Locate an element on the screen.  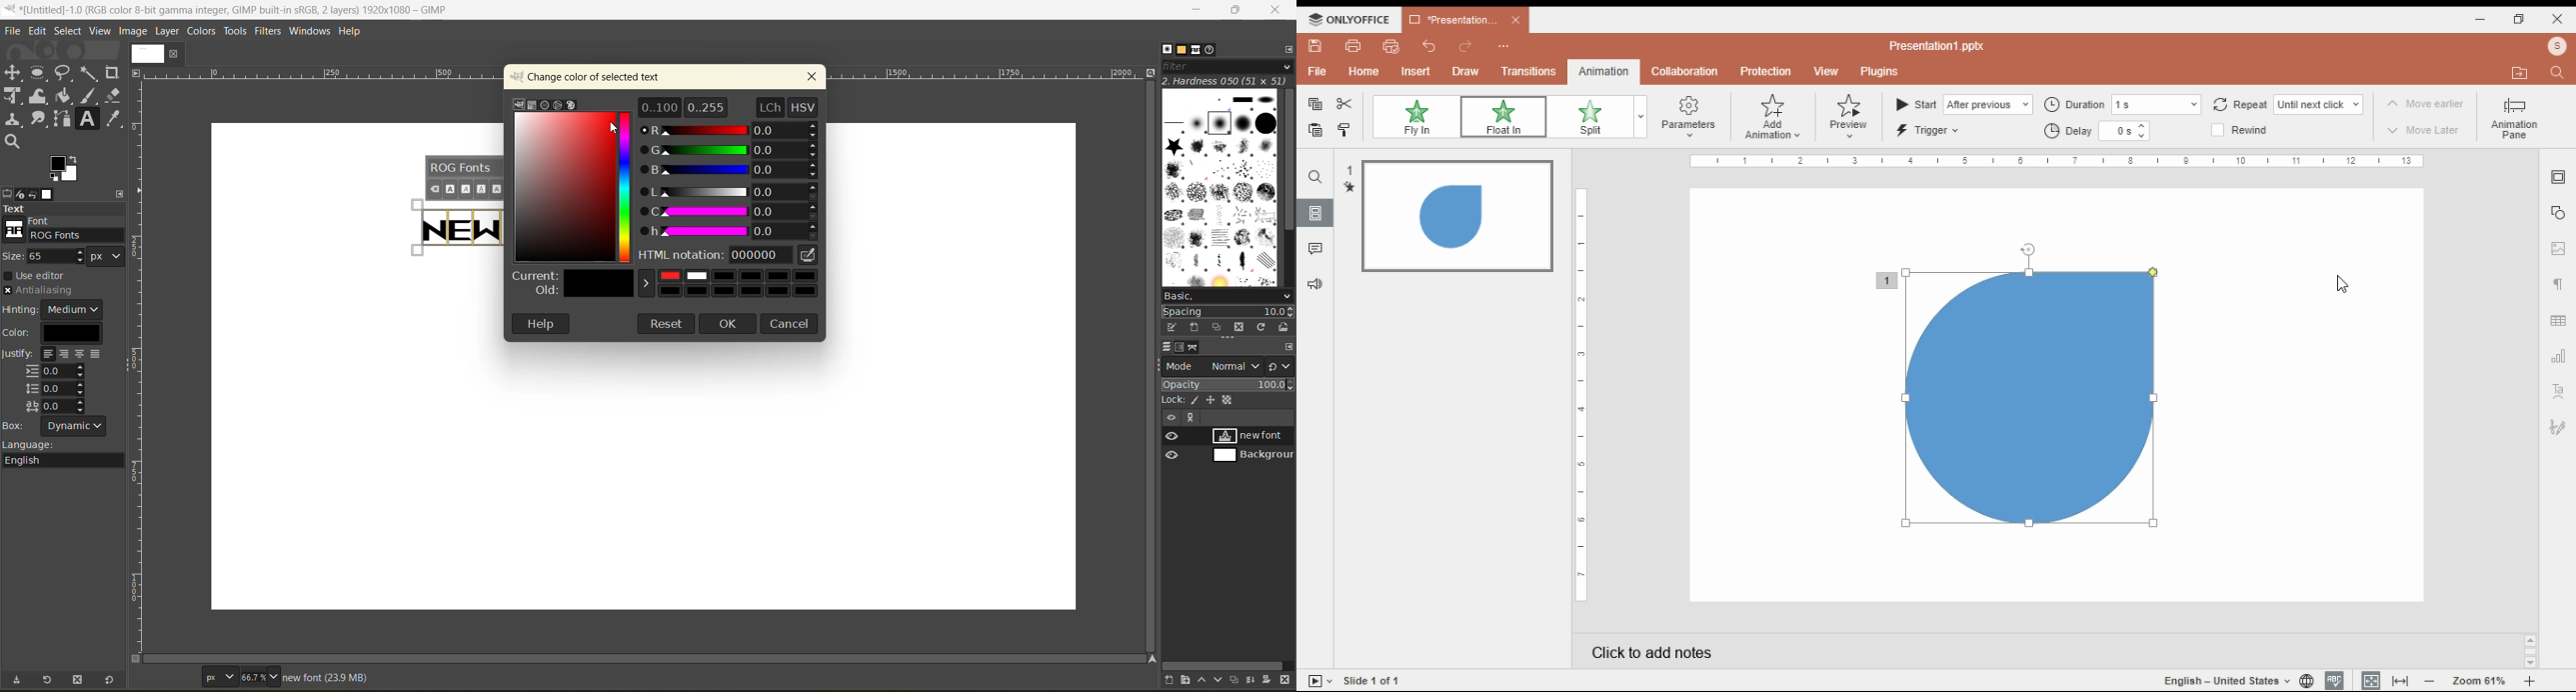
switch to another group of modes is located at coordinates (1282, 367).